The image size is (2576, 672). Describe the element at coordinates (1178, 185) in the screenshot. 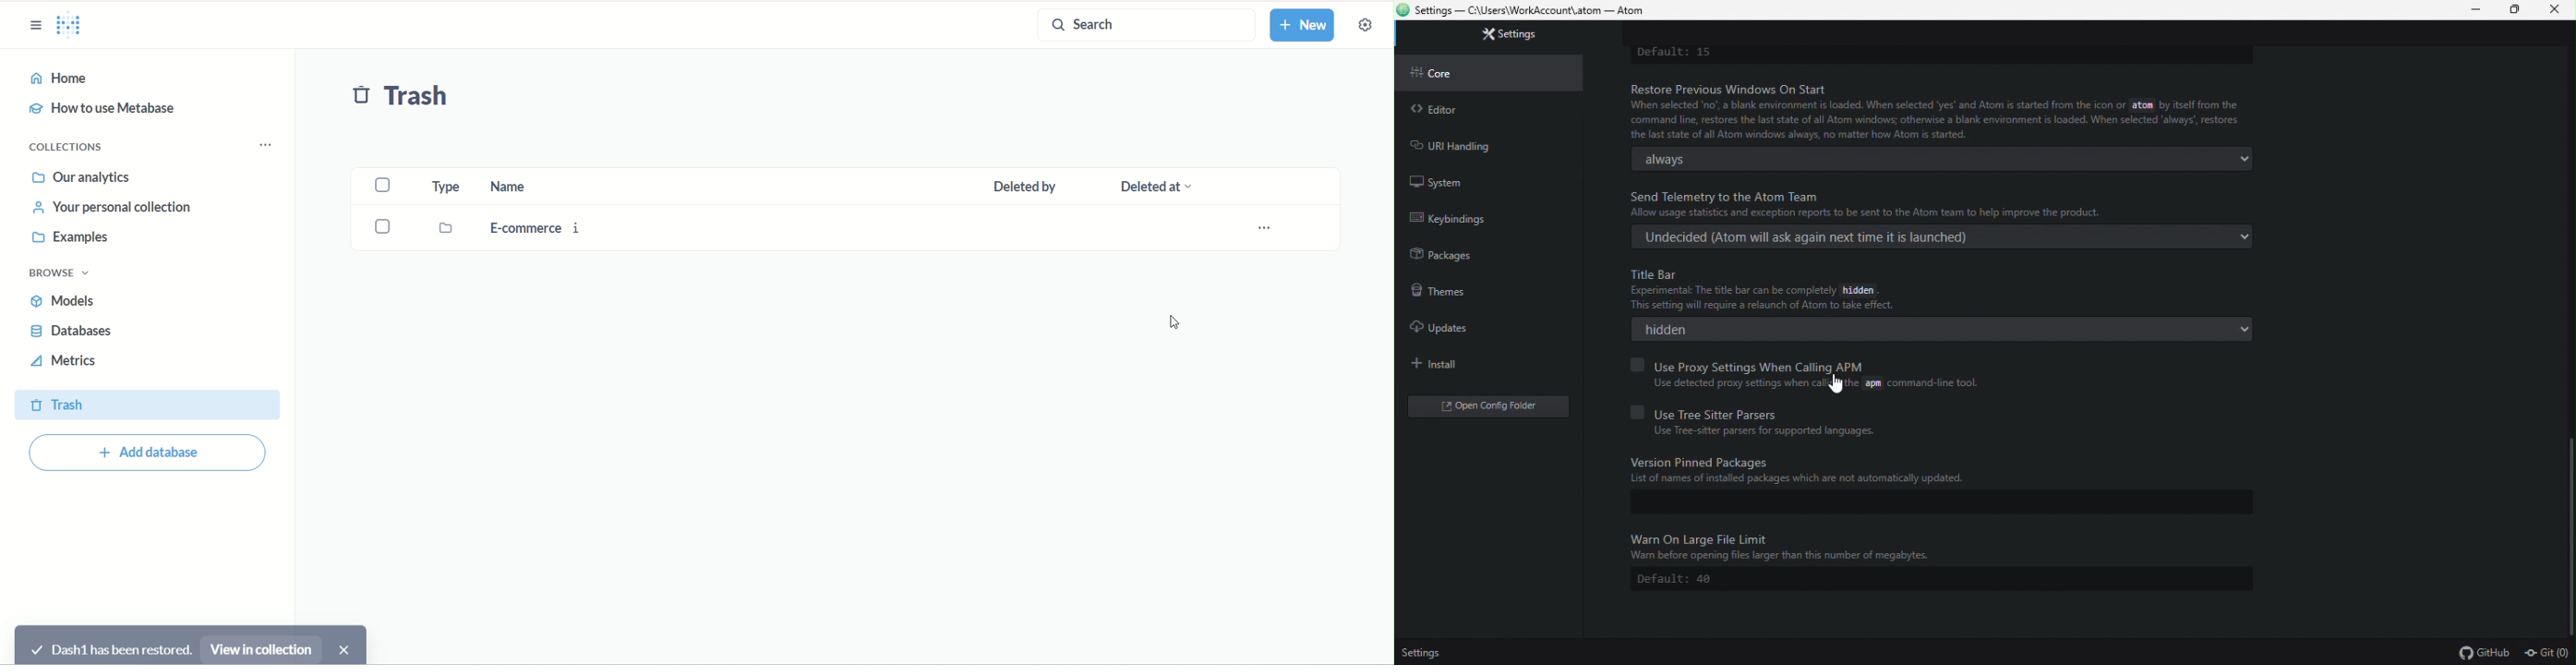

I see `deleted at` at that location.